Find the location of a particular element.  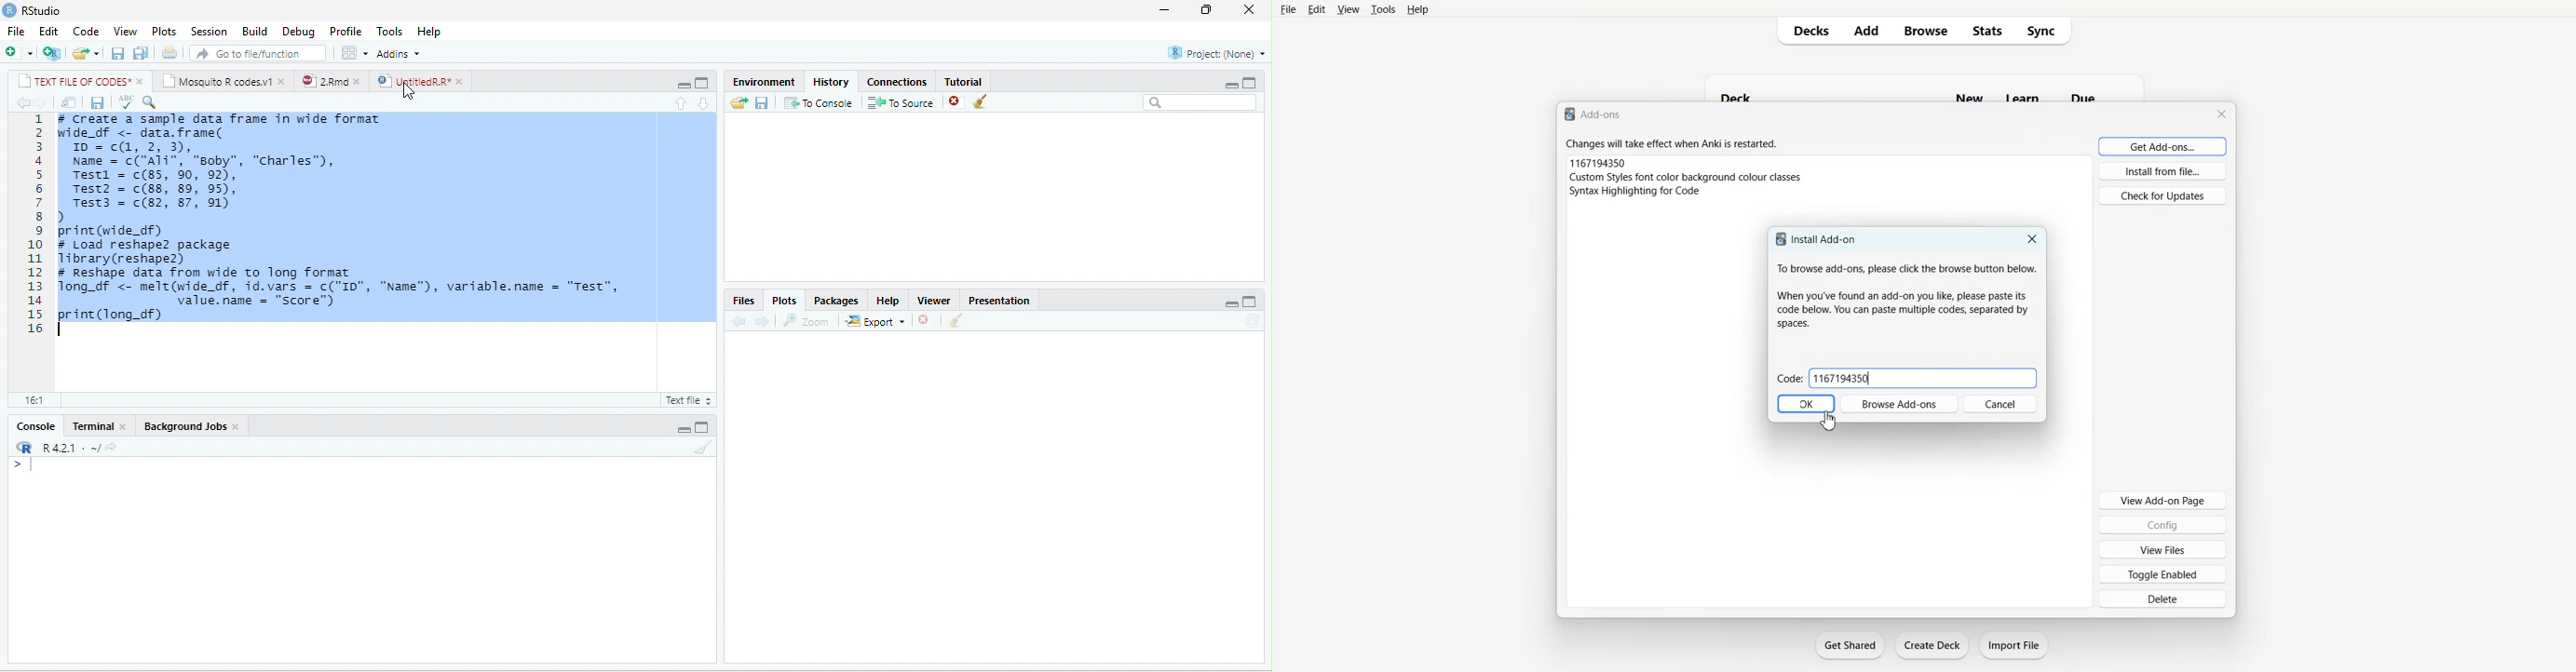

1167194350 is located at coordinates (1599, 162).